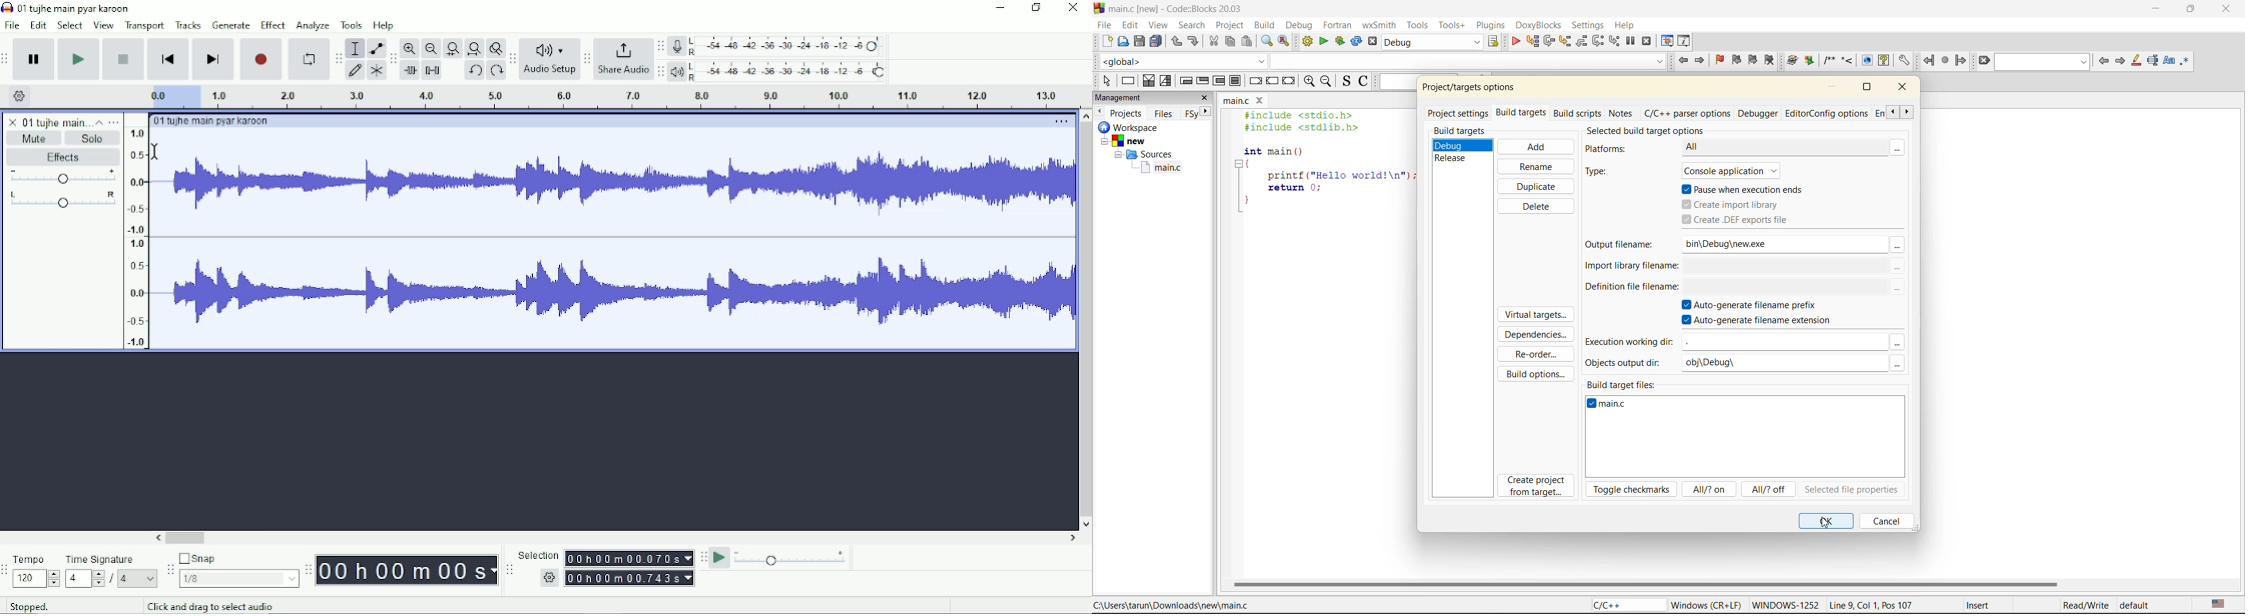  What do you see at coordinates (2170, 61) in the screenshot?
I see `match case` at bounding box center [2170, 61].